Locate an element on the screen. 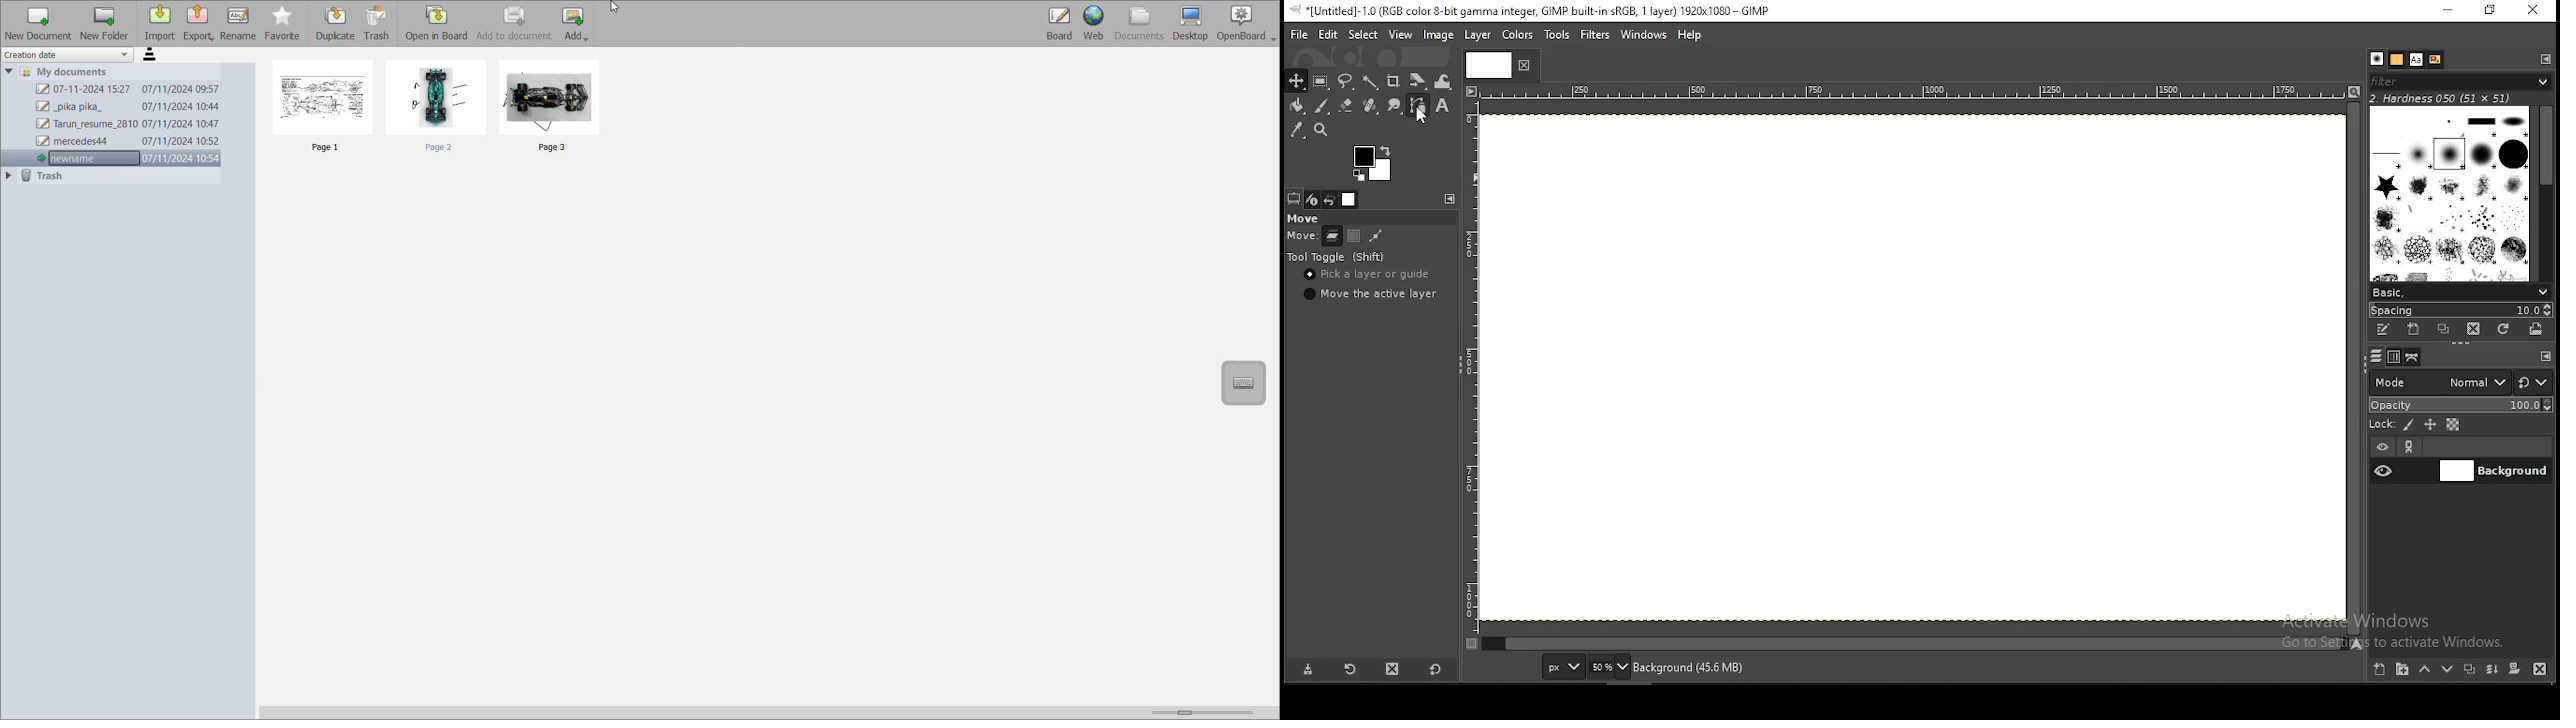 Image resolution: width=2576 pixels, height=728 pixels. free selection tool is located at coordinates (1346, 81).